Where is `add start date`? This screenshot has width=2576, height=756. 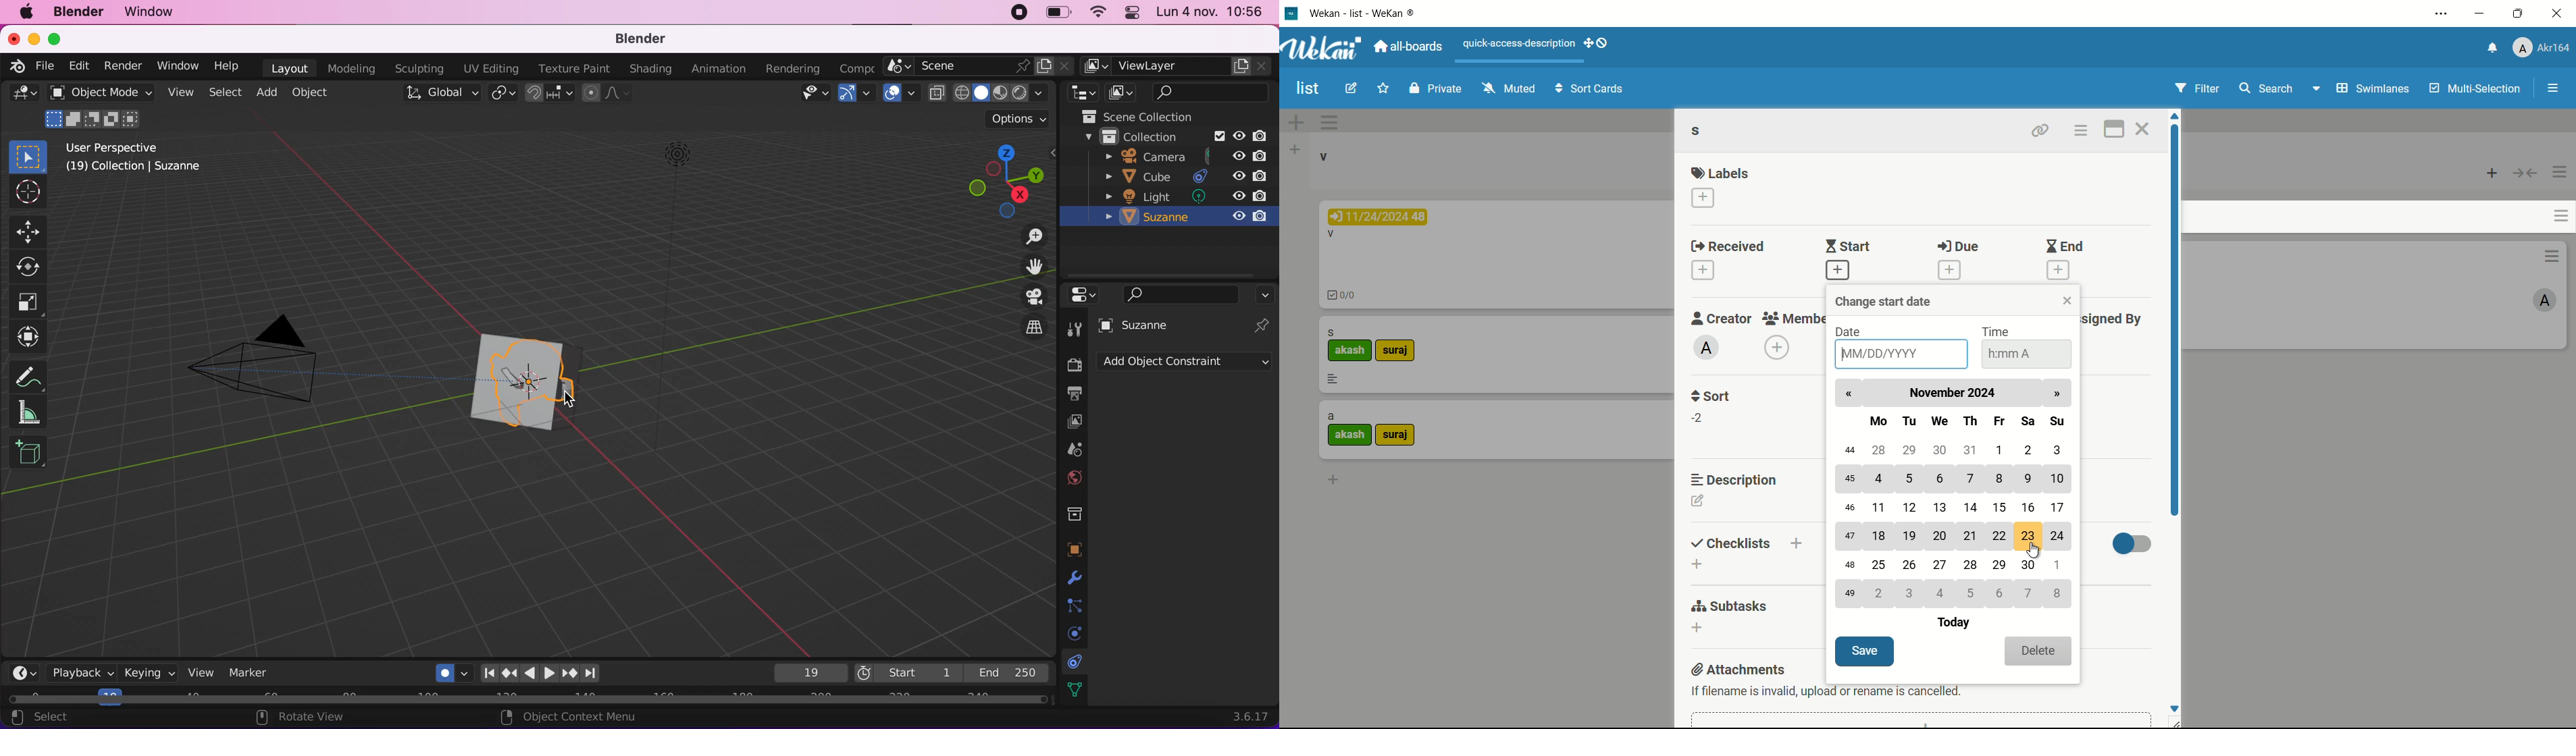 add start date is located at coordinates (1837, 271).